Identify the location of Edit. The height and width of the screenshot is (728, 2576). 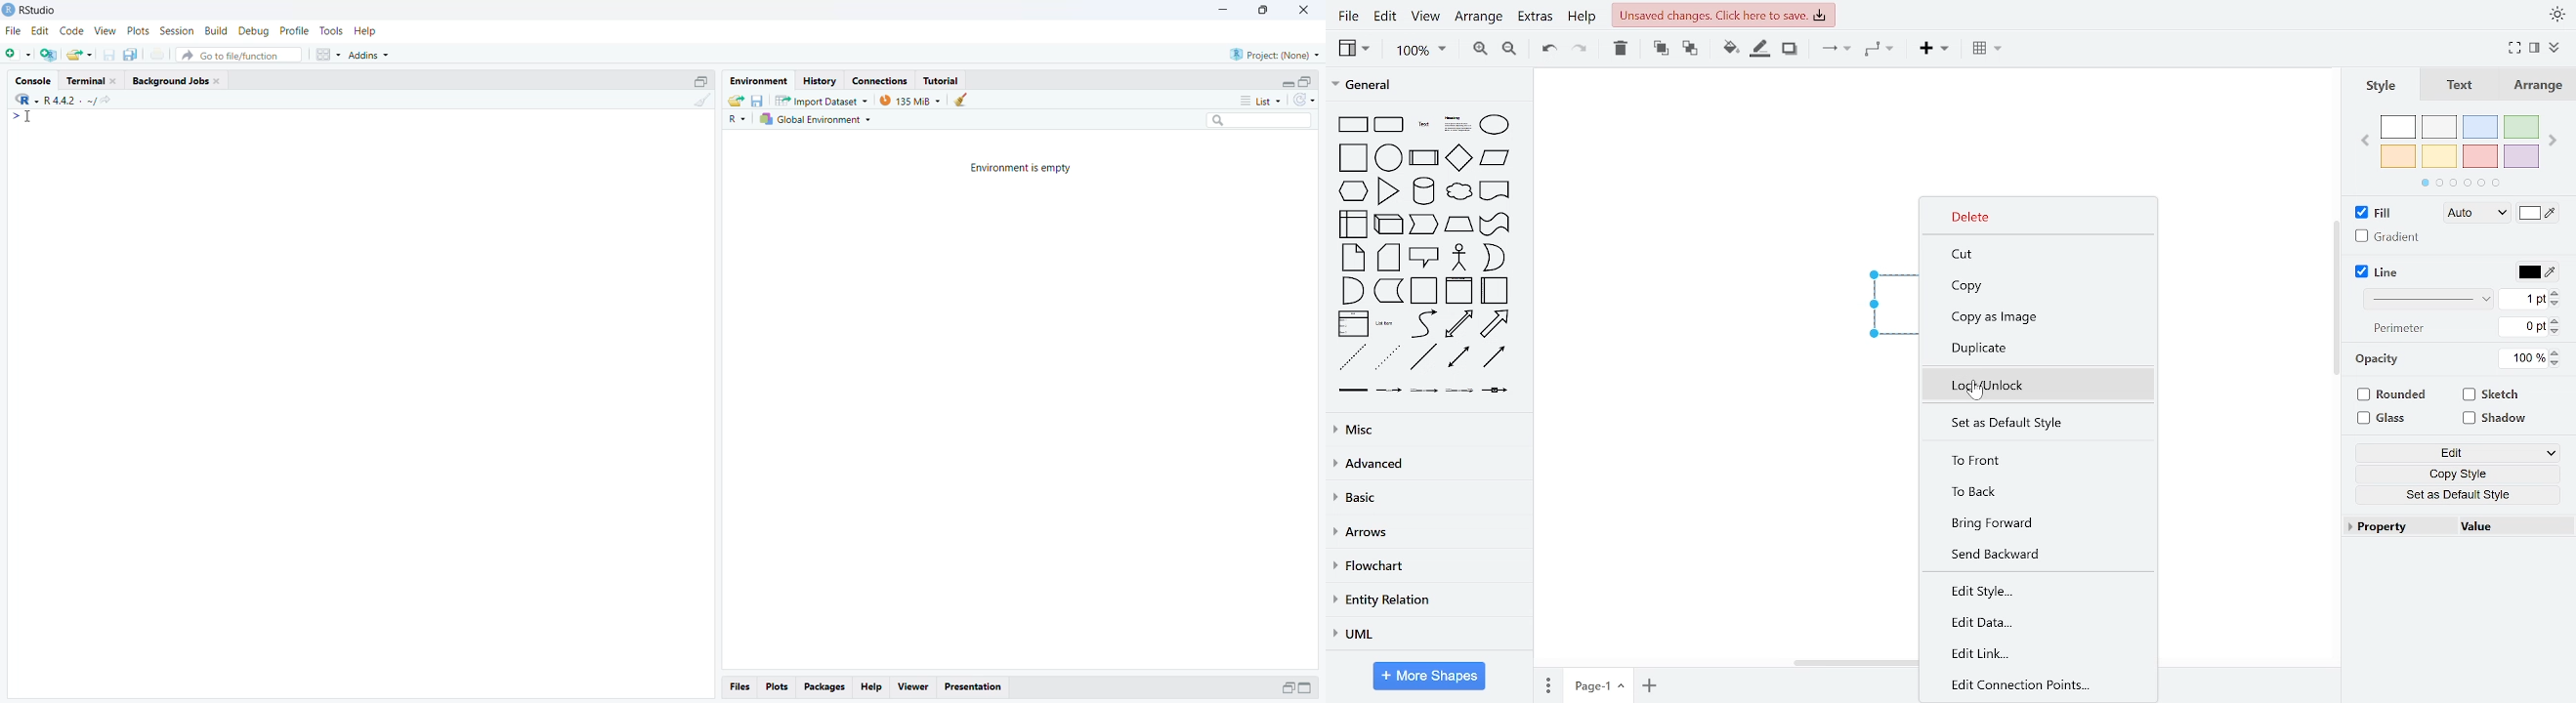
(41, 32).